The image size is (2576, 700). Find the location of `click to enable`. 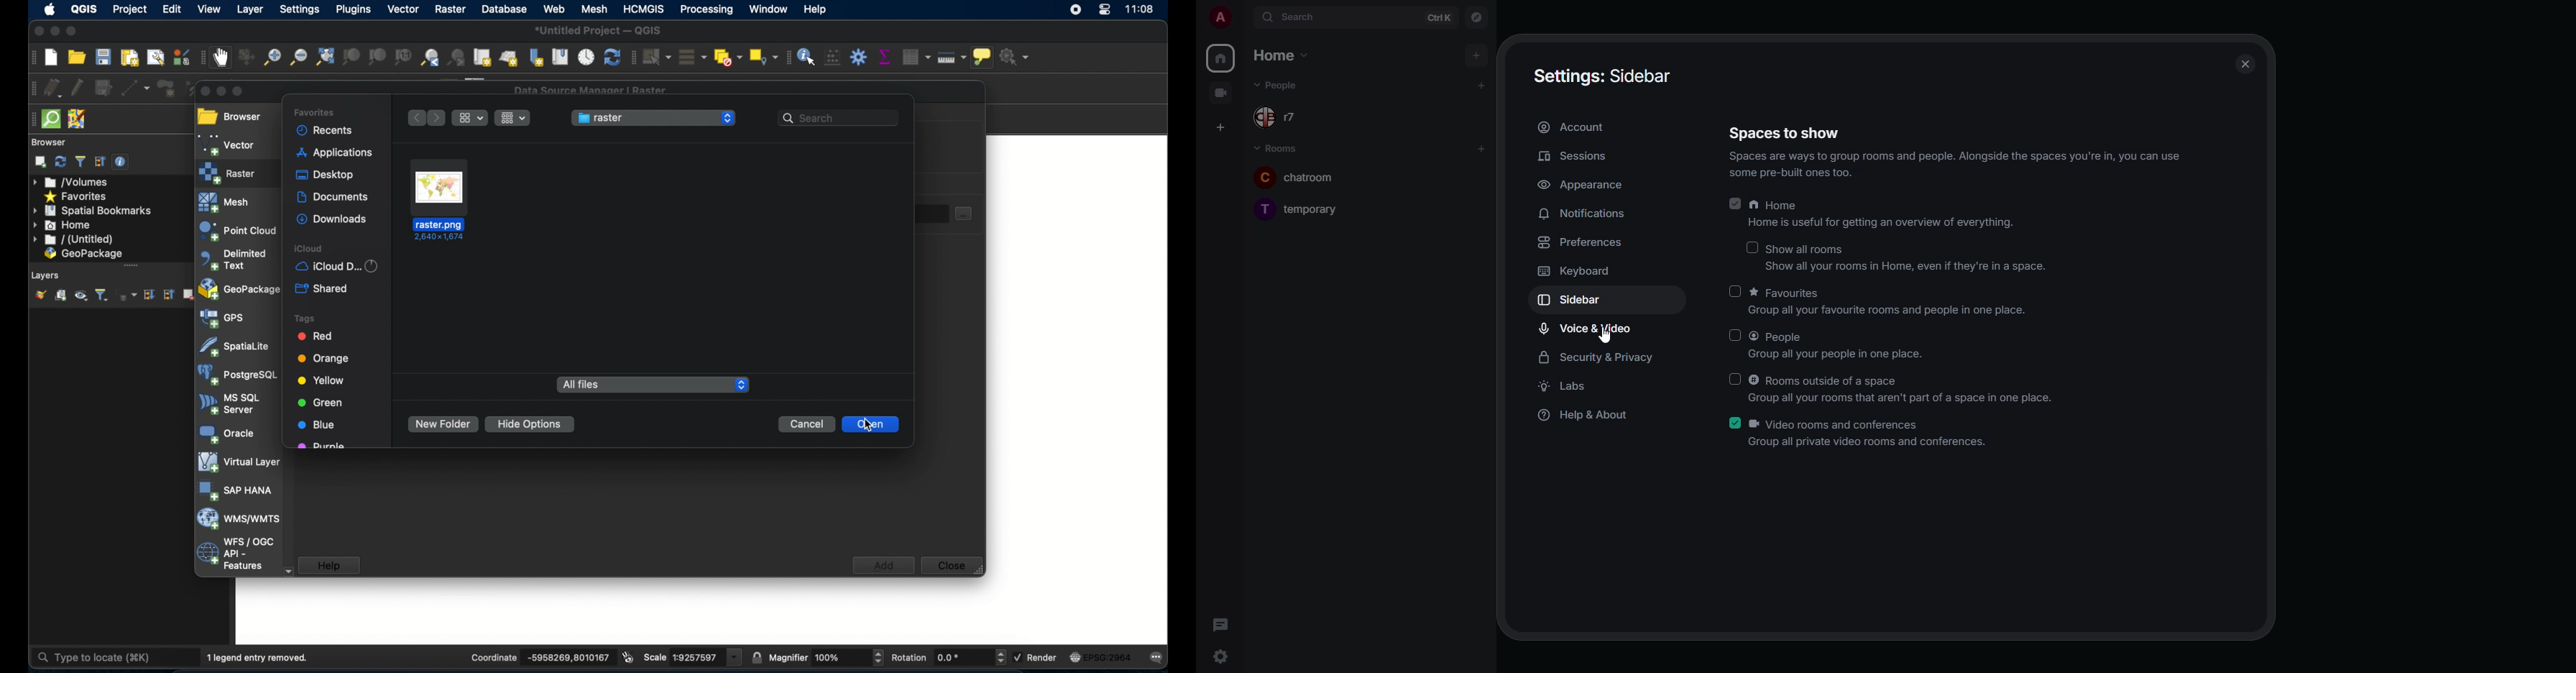

click to enable is located at coordinates (1734, 378).